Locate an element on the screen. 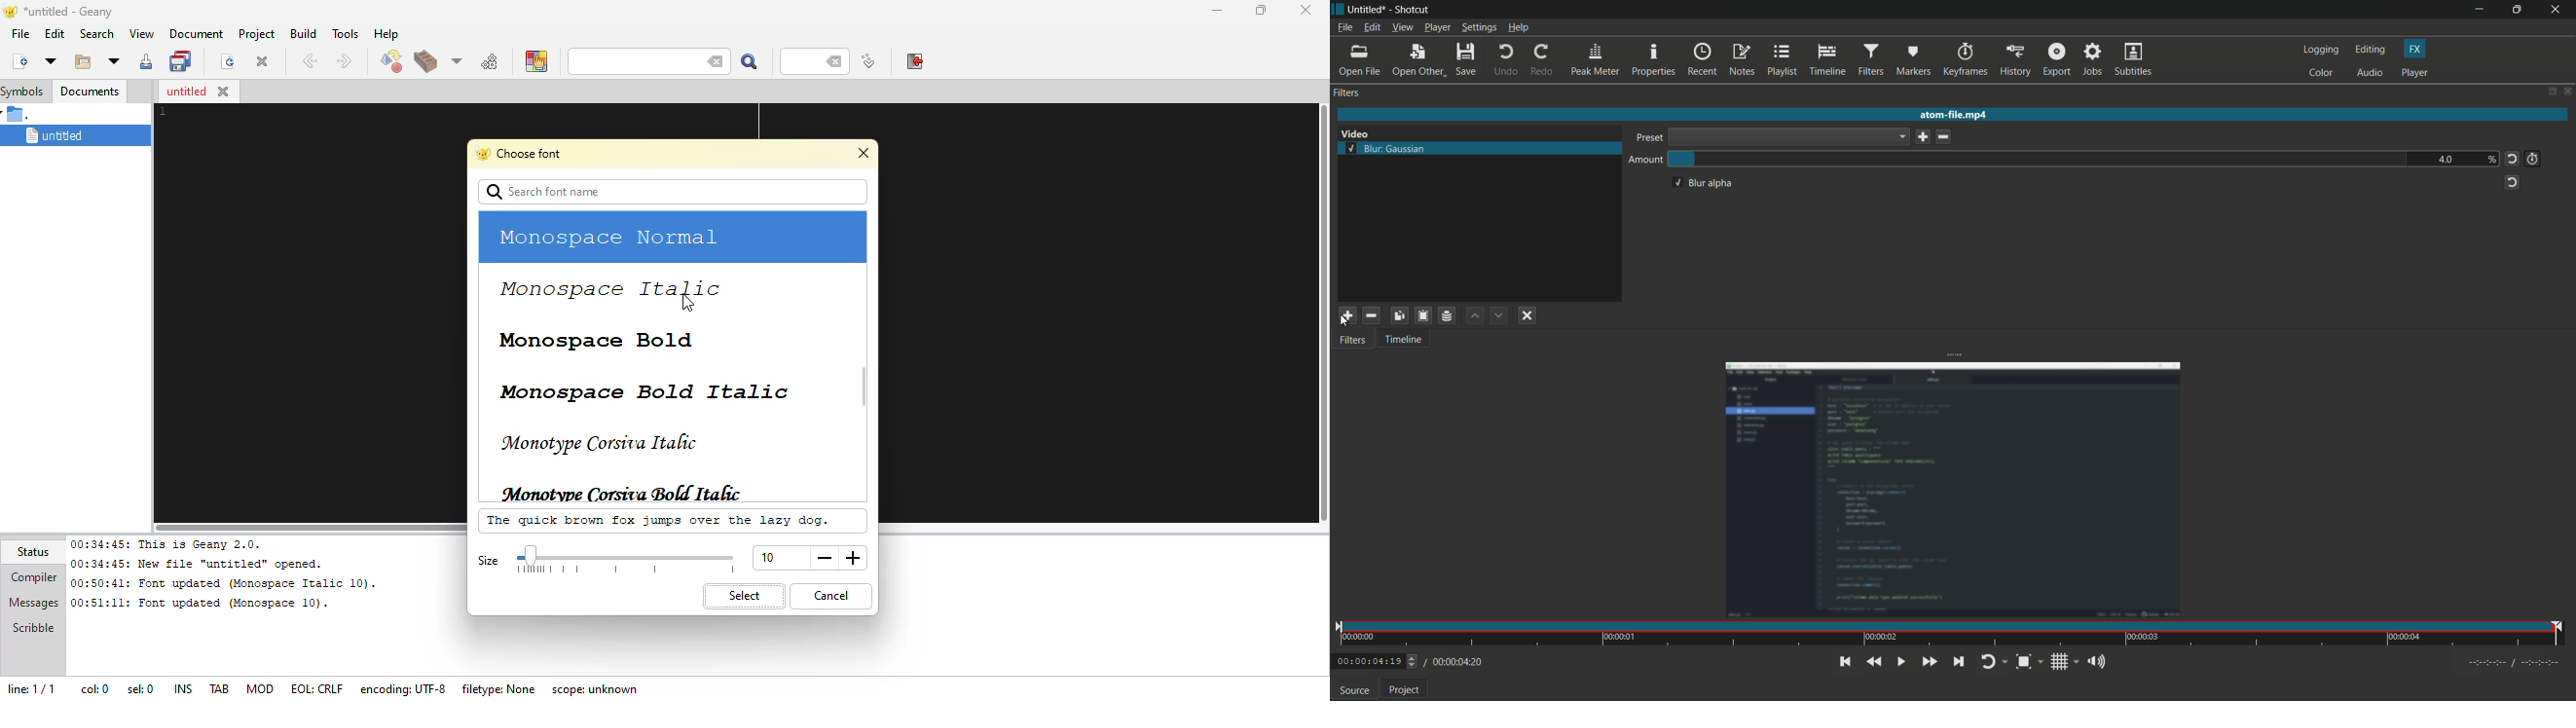 Image resolution: width=2576 pixels, height=728 pixels. timeline is located at coordinates (1403, 341).